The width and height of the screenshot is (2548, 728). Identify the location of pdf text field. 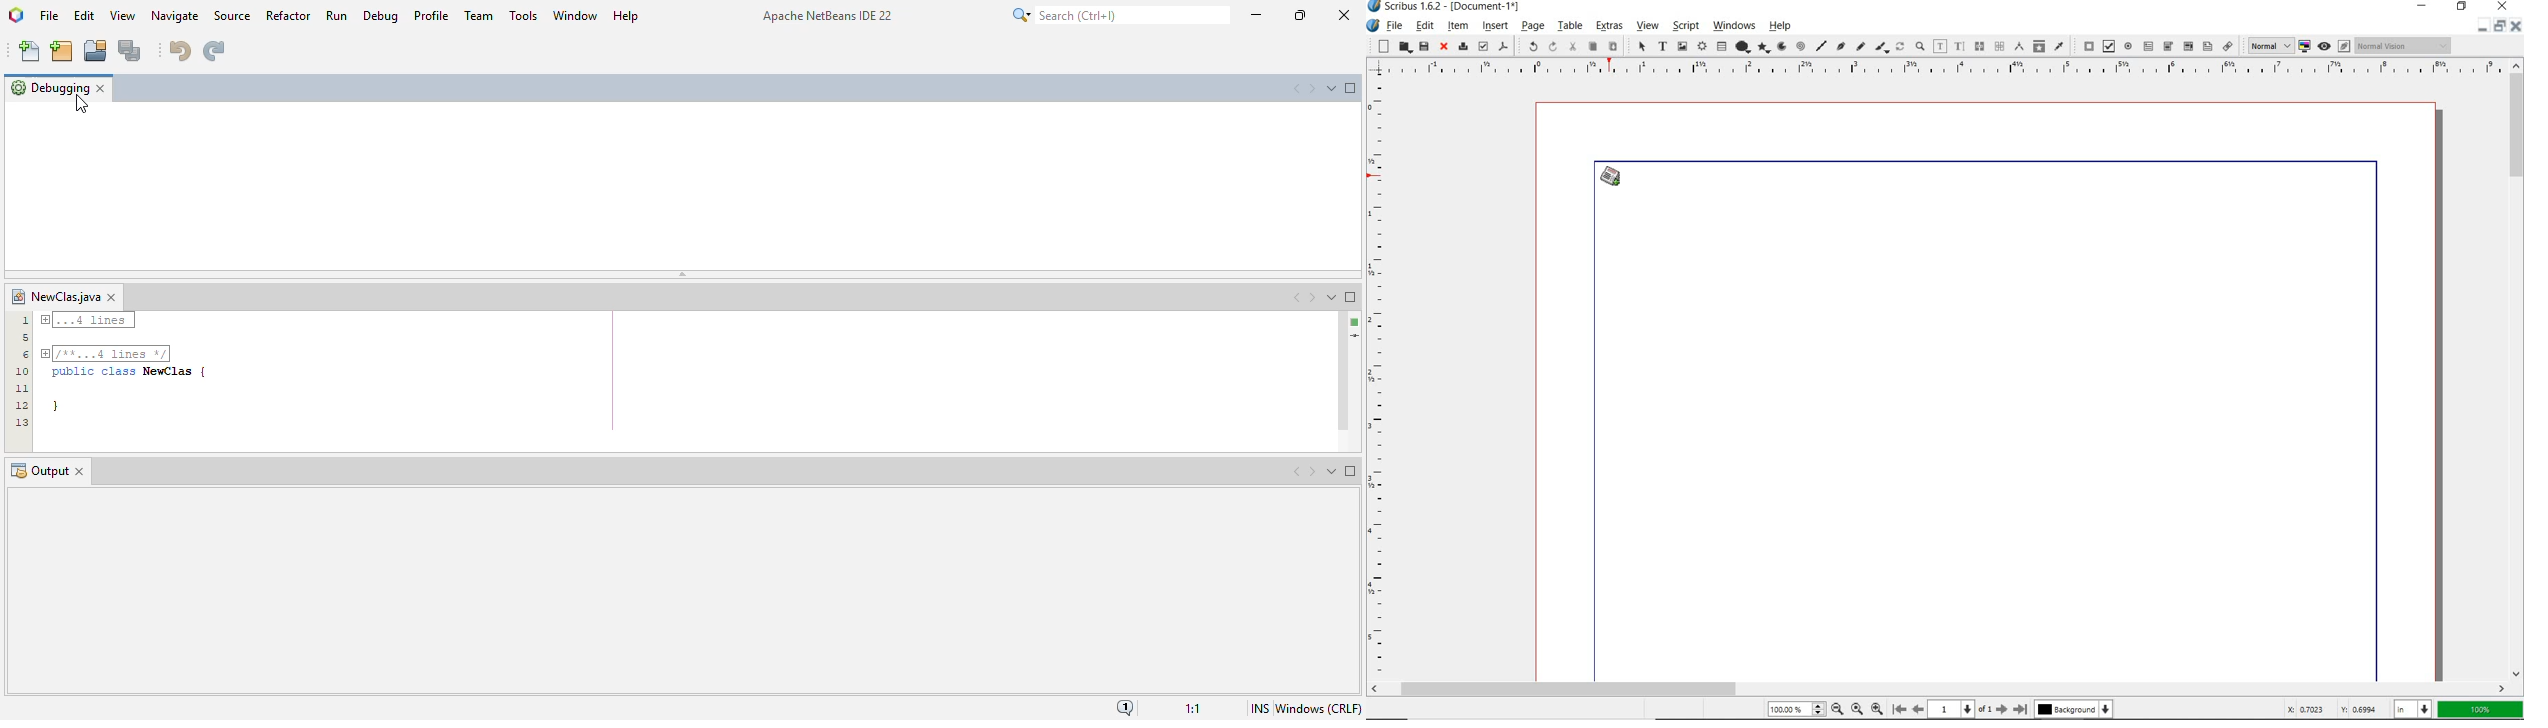
(2149, 46).